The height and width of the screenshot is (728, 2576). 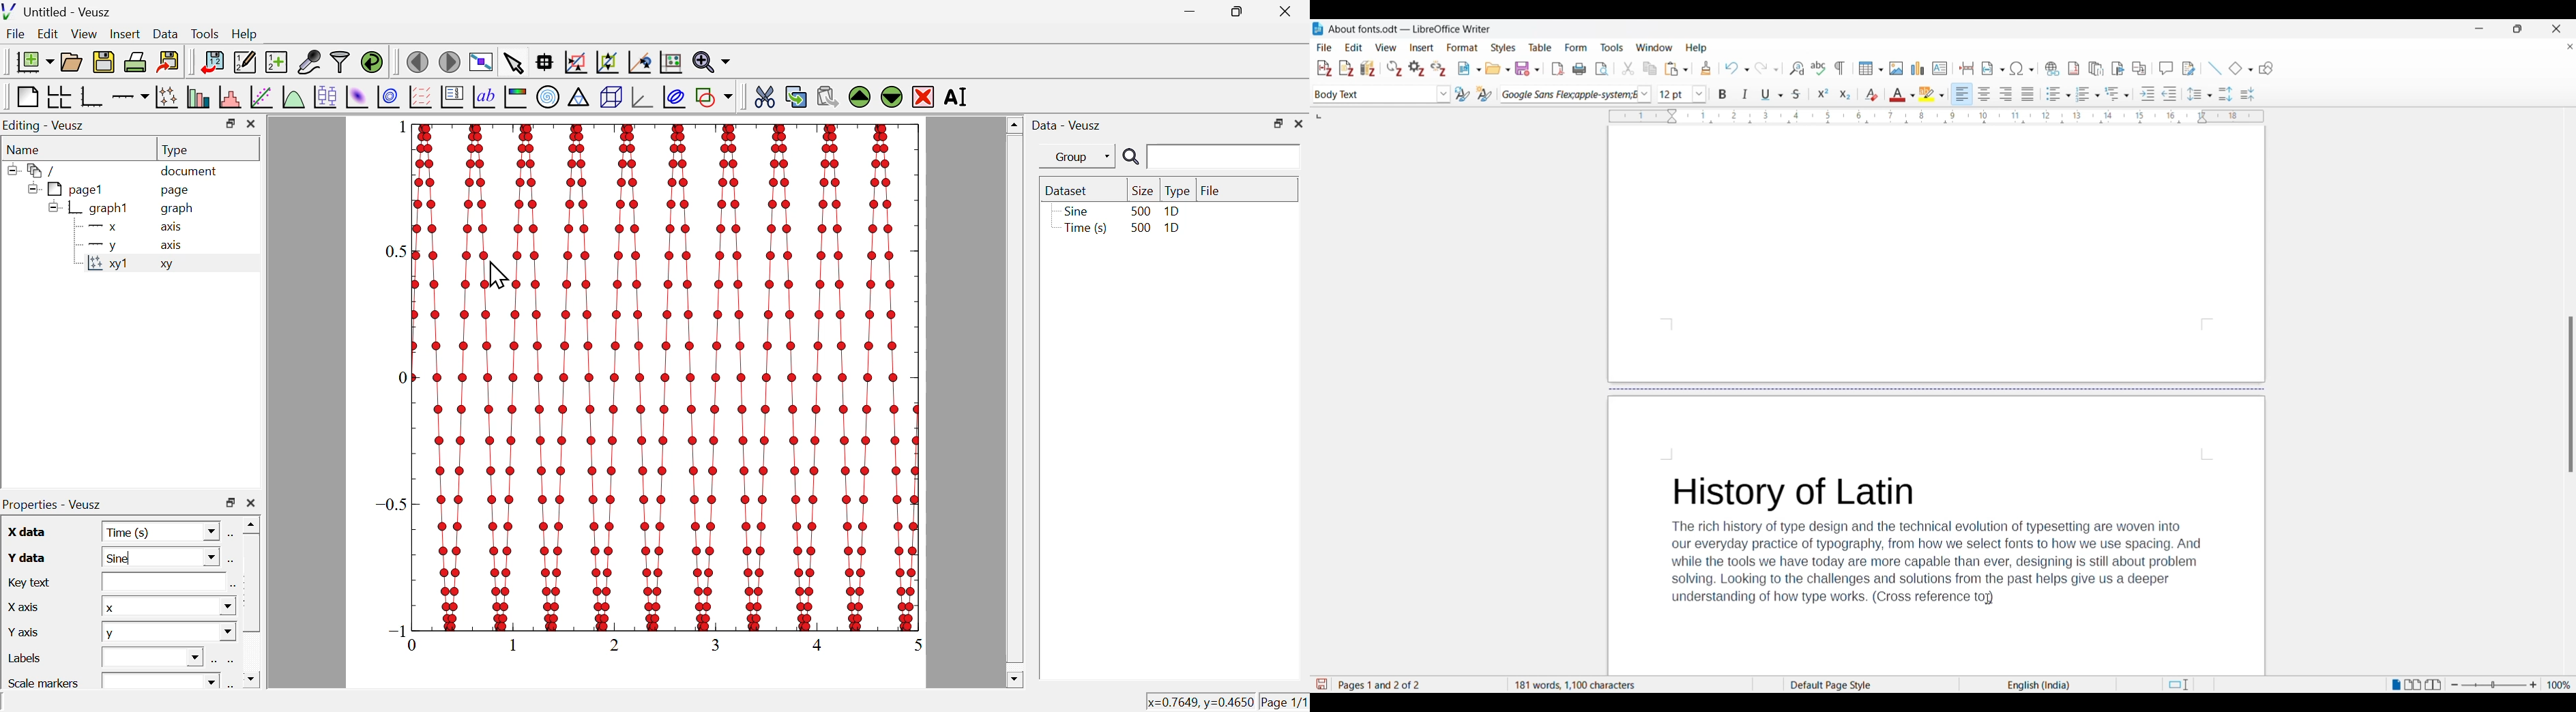 What do you see at coordinates (2006, 94) in the screenshot?
I see `Align right` at bounding box center [2006, 94].